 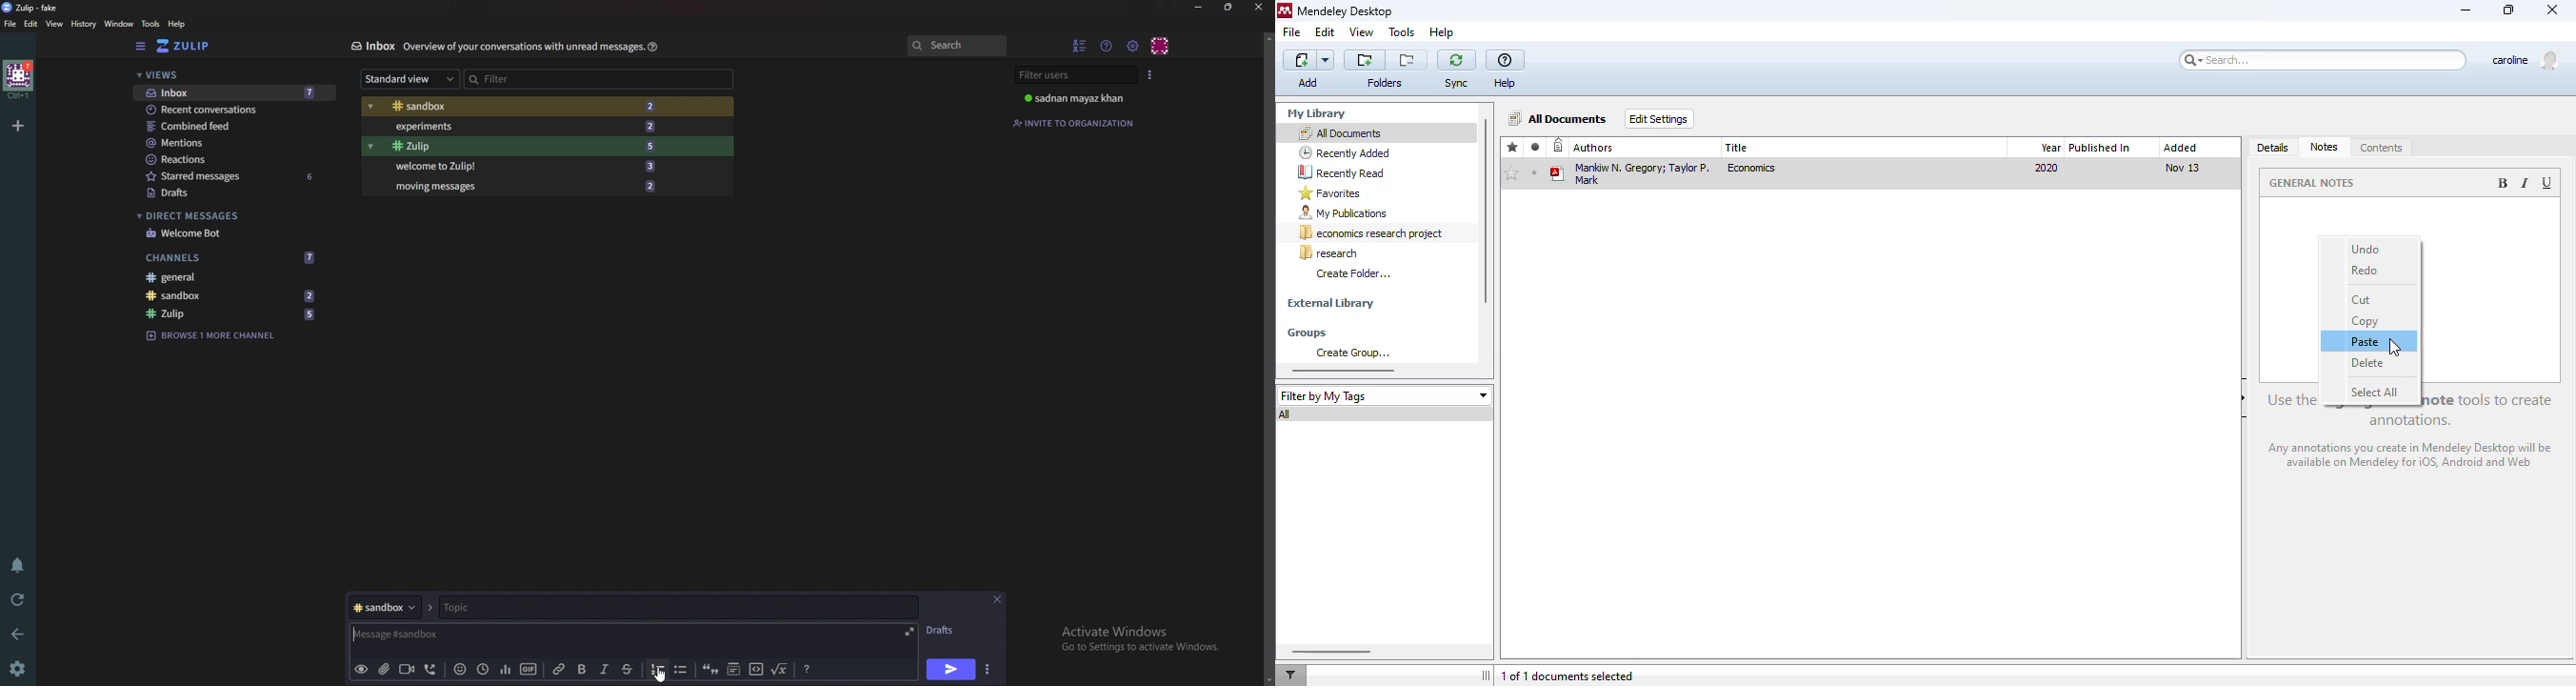 What do you see at coordinates (503, 669) in the screenshot?
I see `poll` at bounding box center [503, 669].